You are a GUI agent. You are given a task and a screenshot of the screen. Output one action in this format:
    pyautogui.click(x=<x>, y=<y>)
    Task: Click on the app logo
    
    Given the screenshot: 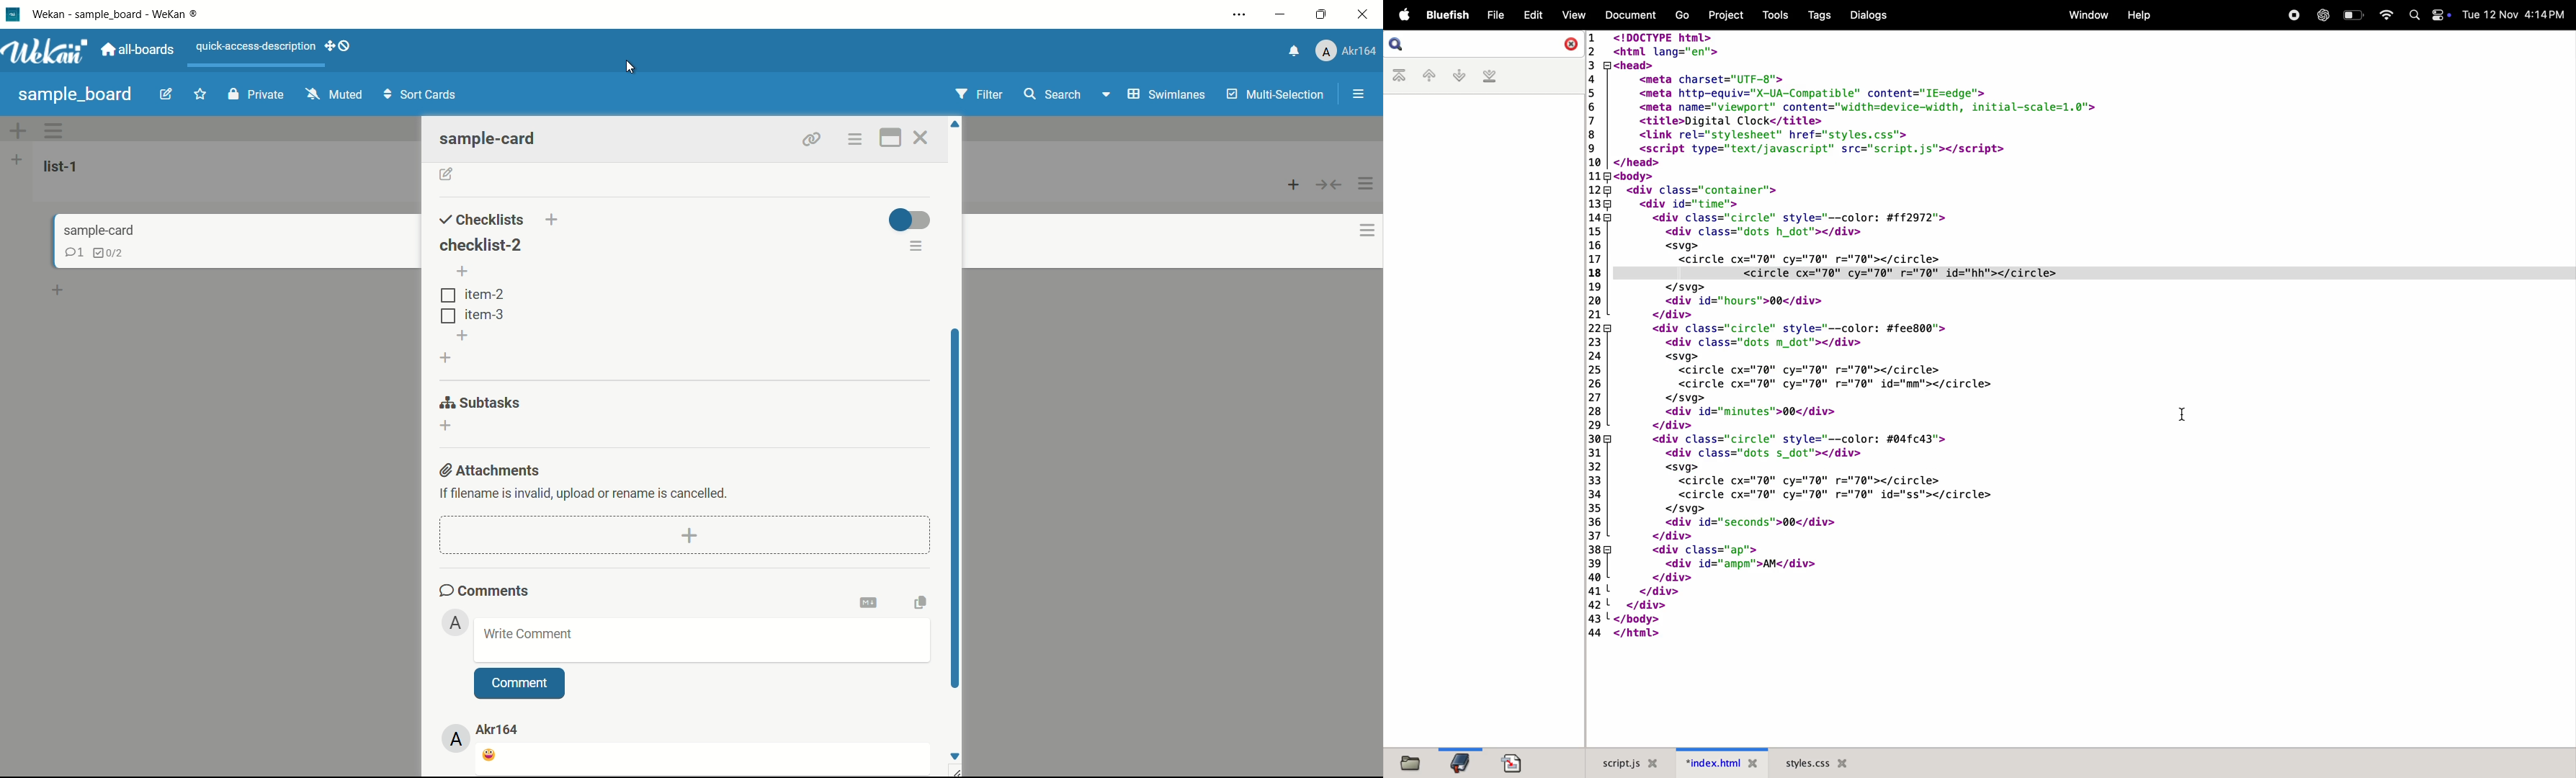 What is the action you would take?
    pyautogui.click(x=50, y=52)
    